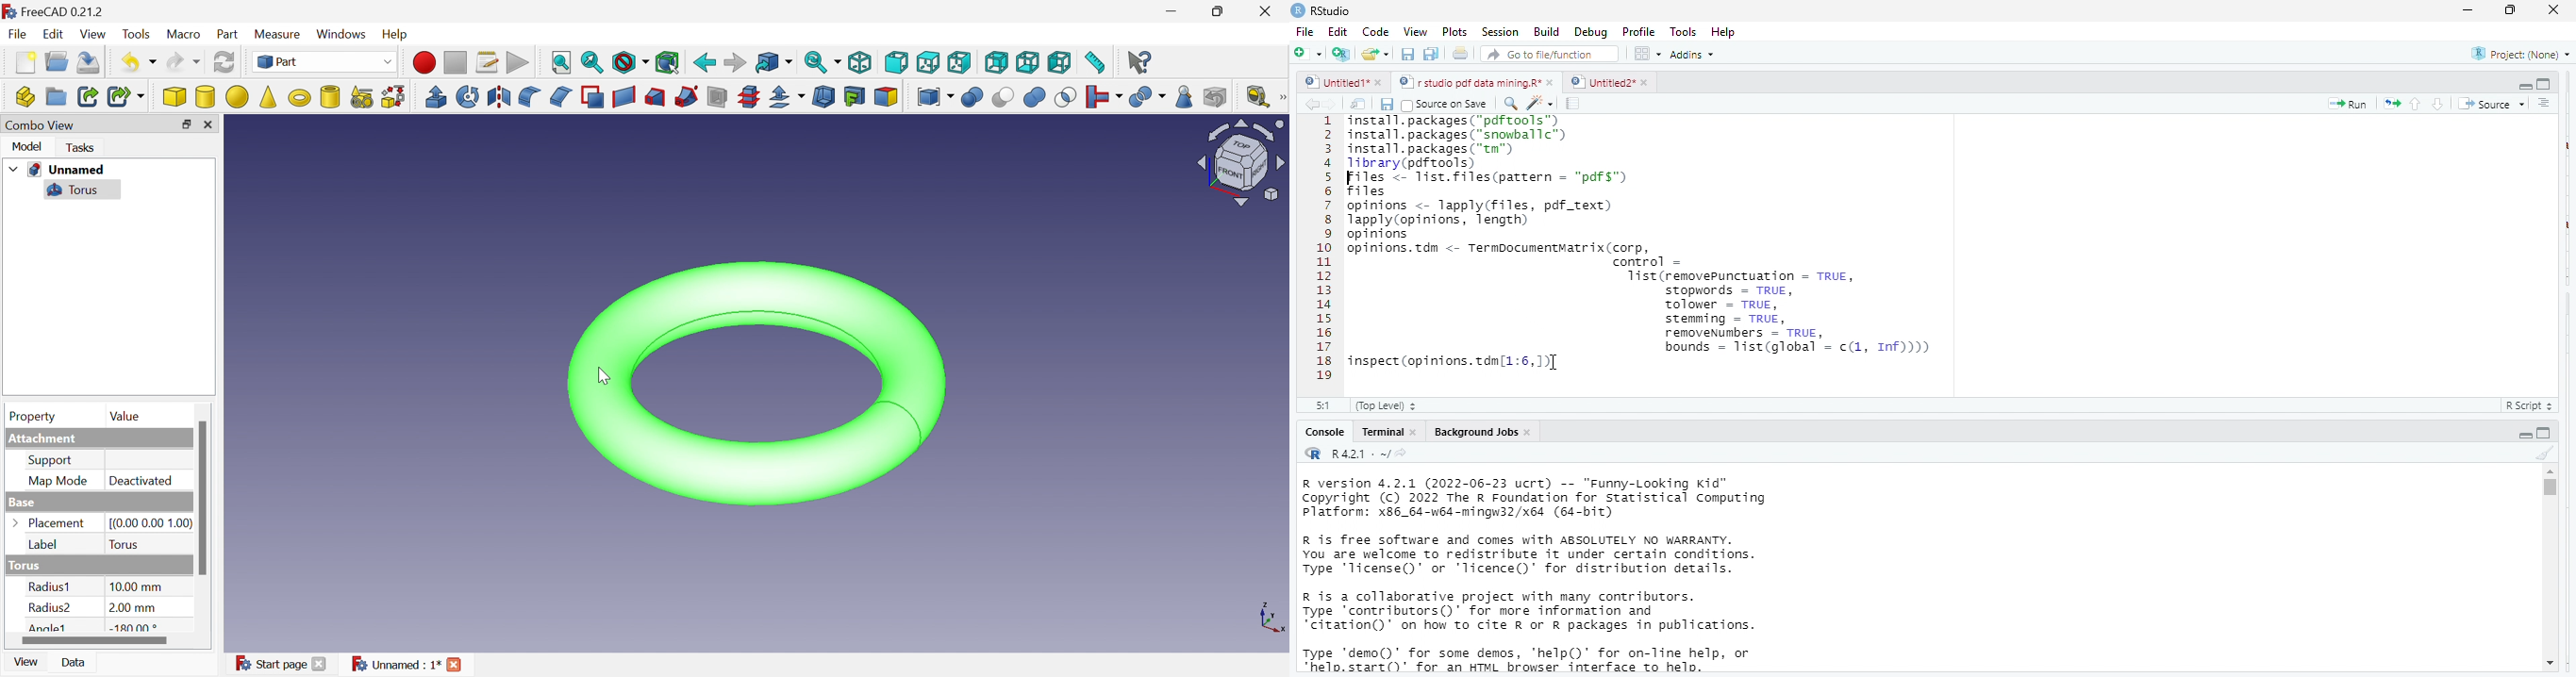 This screenshot has width=2576, height=700. Describe the element at coordinates (499, 96) in the screenshot. I see `Mirroring` at that location.